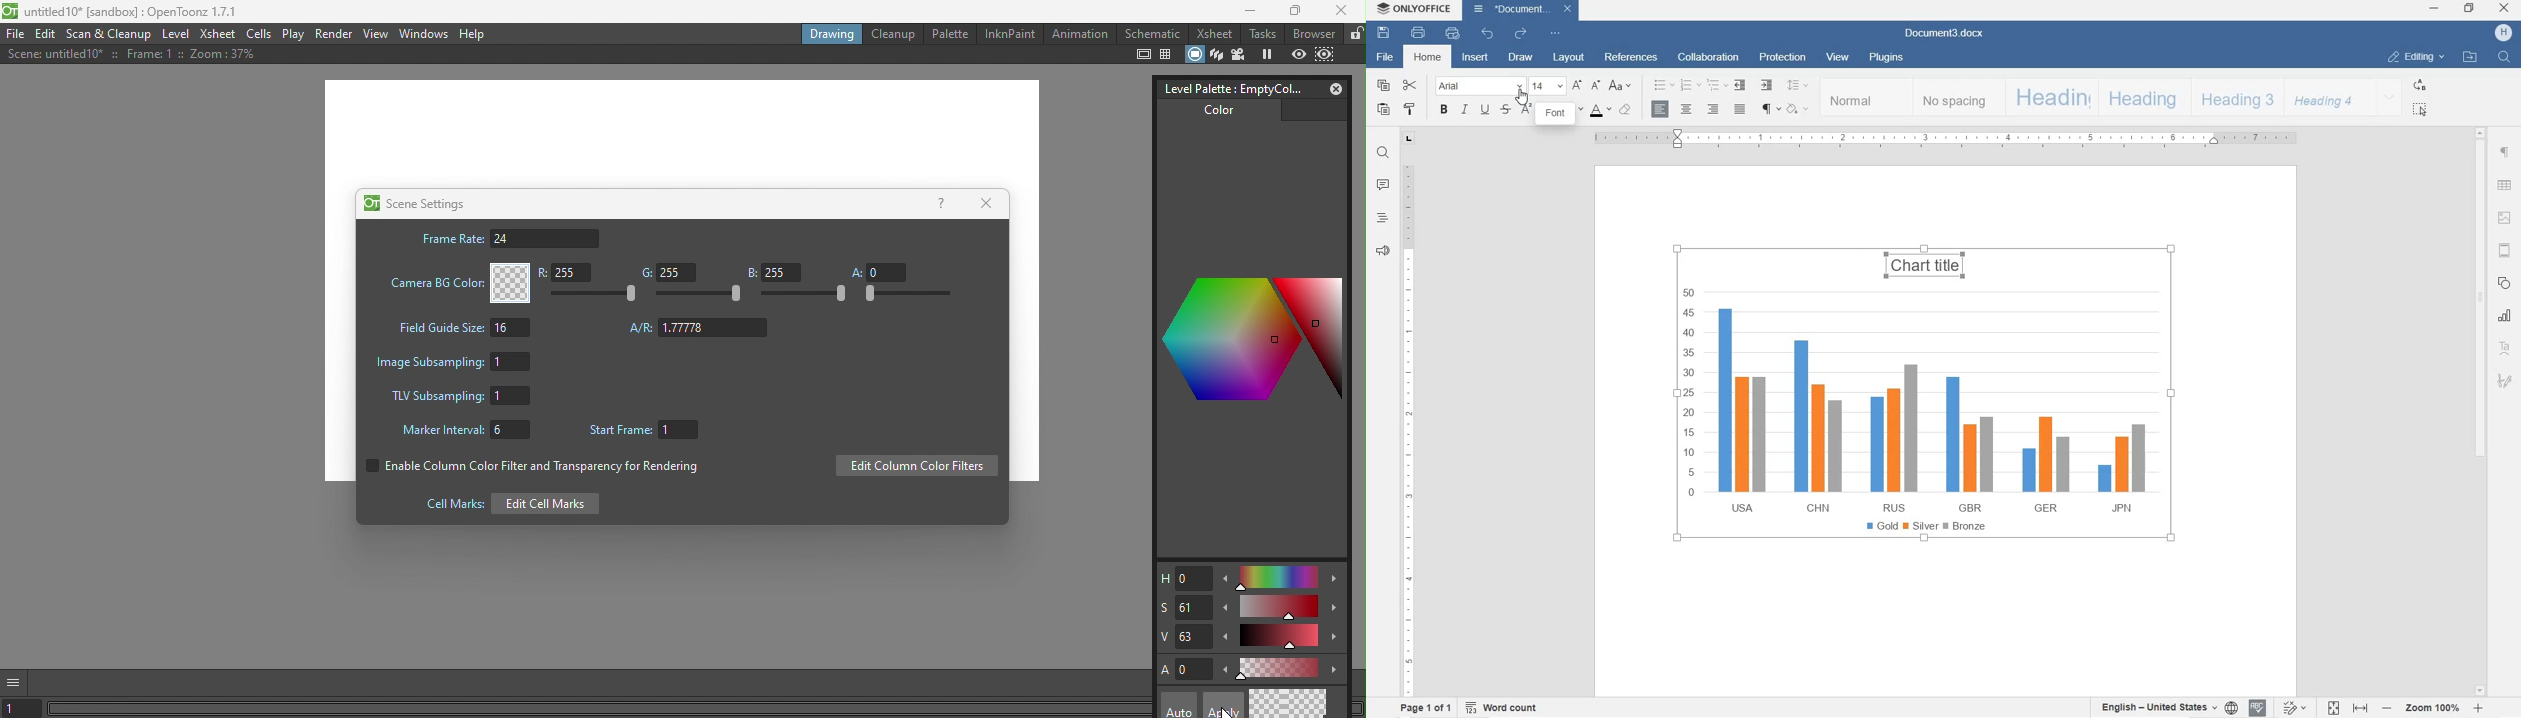 Image resolution: width=2548 pixels, height=728 pixels. Describe the element at coordinates (2505, 185) in the screenshot. I see `TABLE SETTINGS` at that location.